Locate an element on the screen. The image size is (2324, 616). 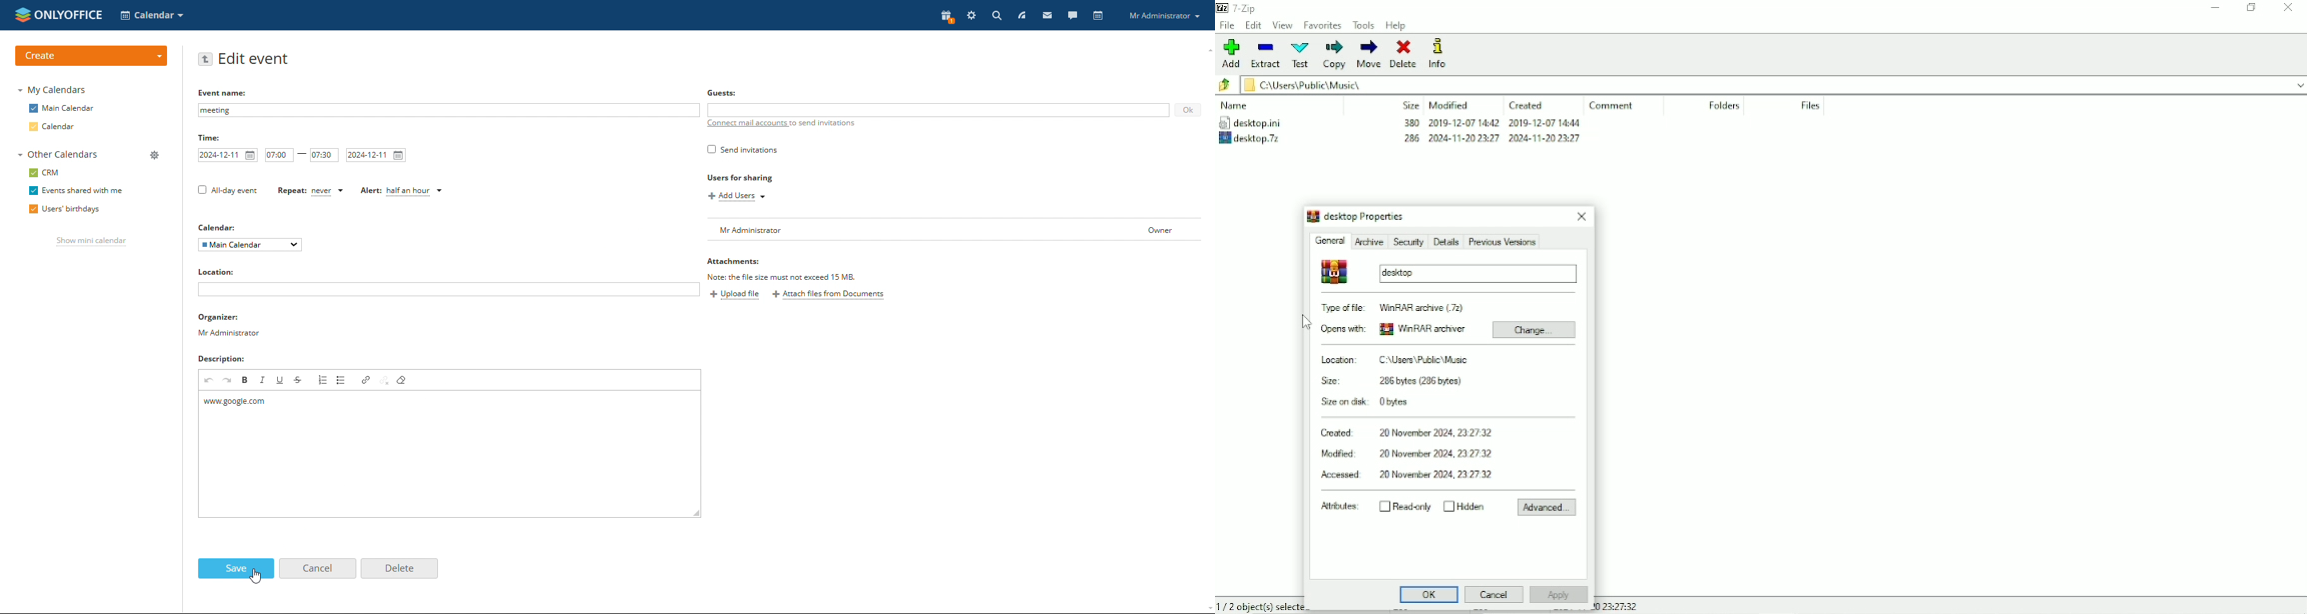
strikethrough is located at coordinates (298, 380).